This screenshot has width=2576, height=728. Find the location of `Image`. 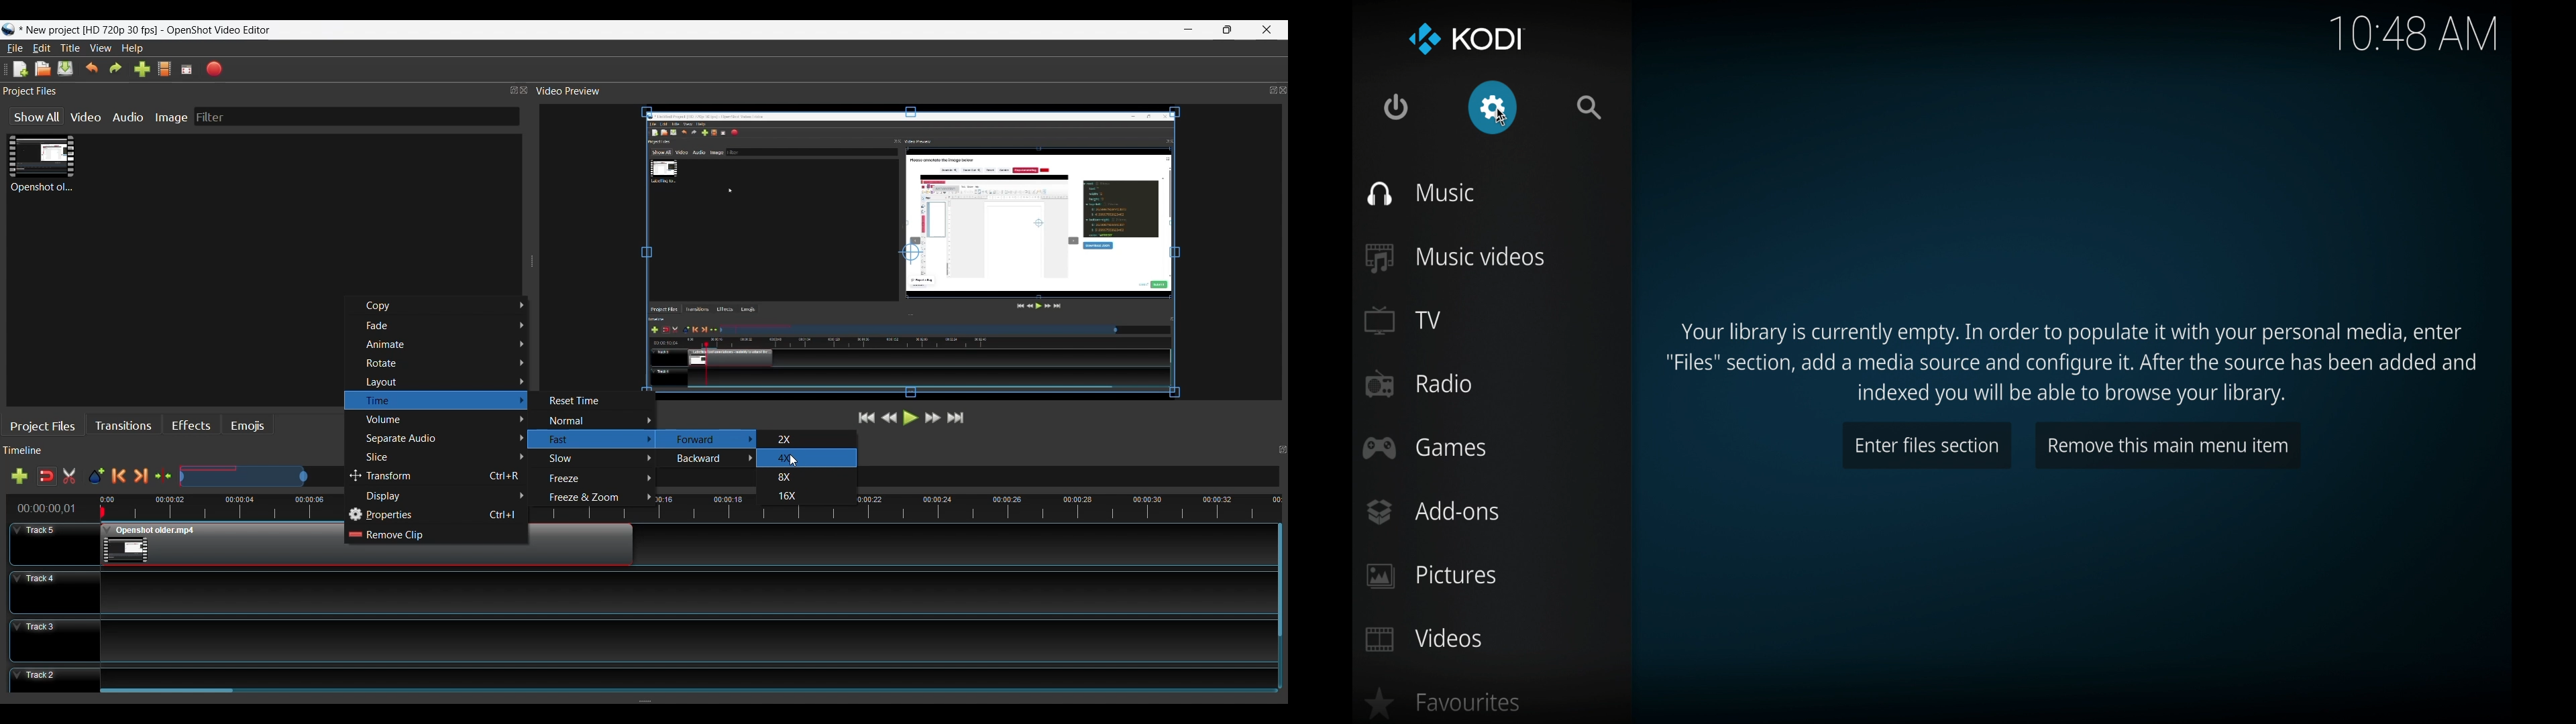

Image is located at coordinates (170, 118).